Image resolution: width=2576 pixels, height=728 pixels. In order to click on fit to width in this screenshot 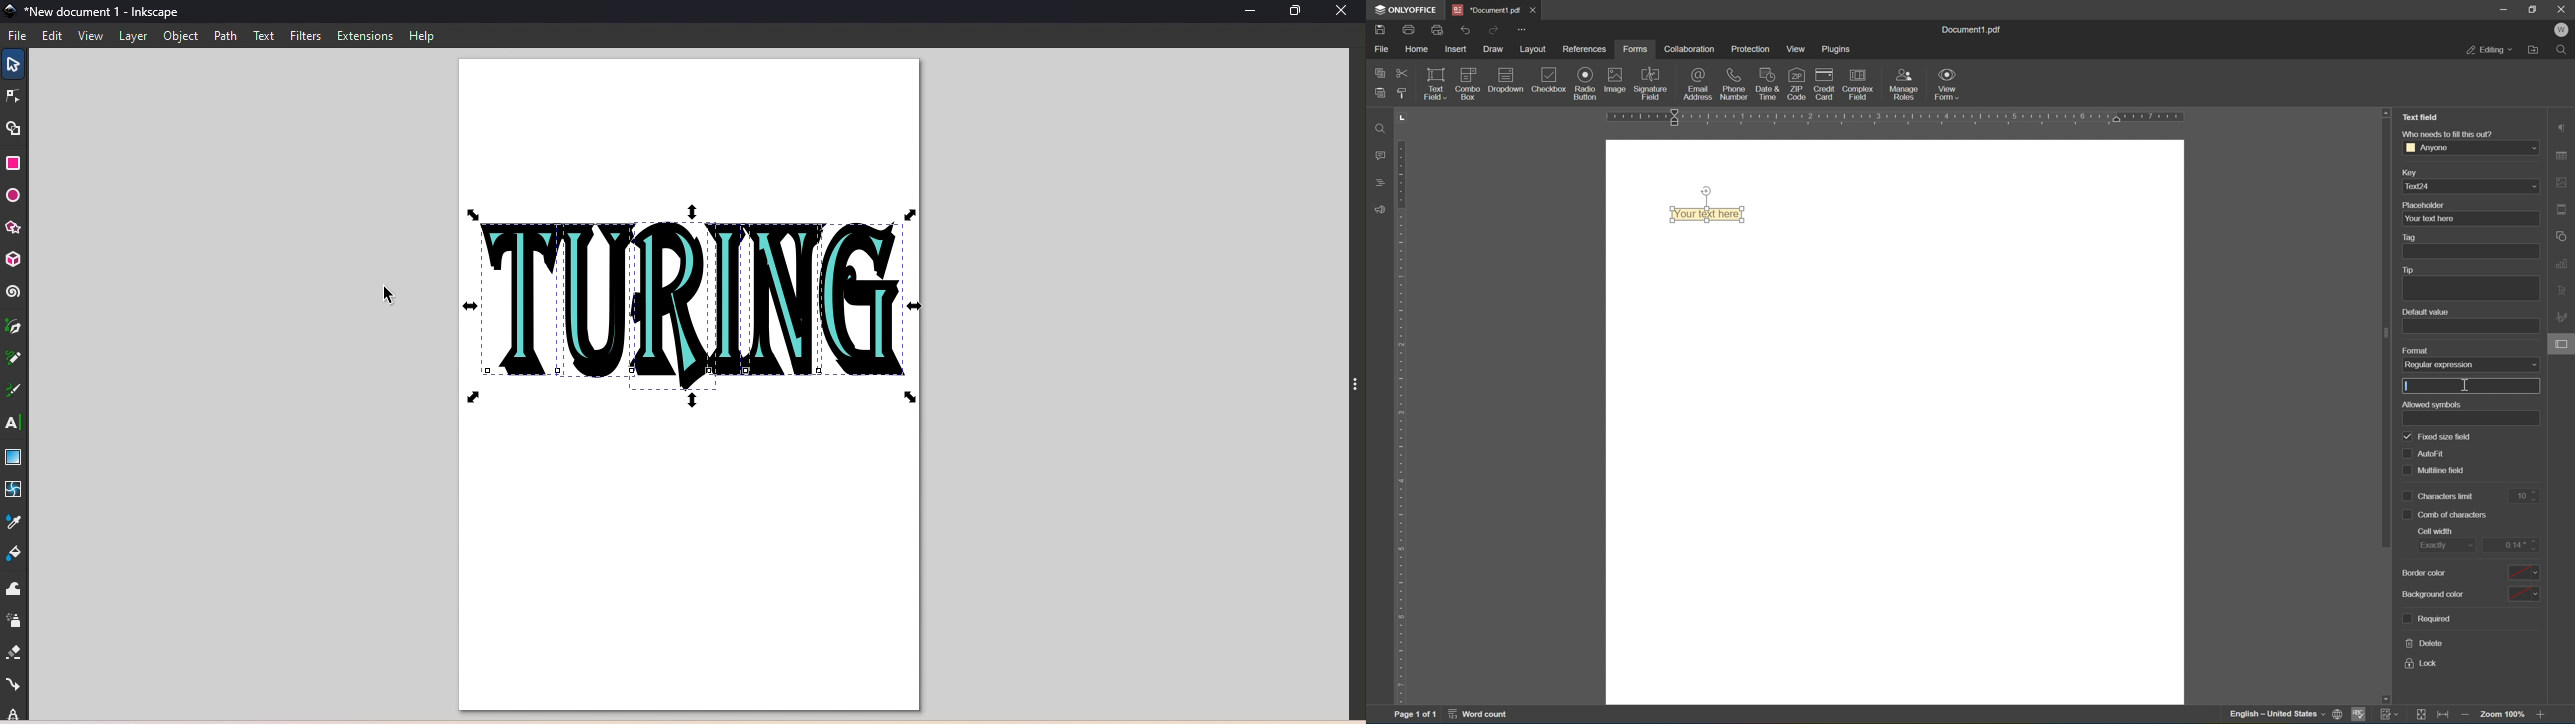, I will do `click(2445, 716)`.